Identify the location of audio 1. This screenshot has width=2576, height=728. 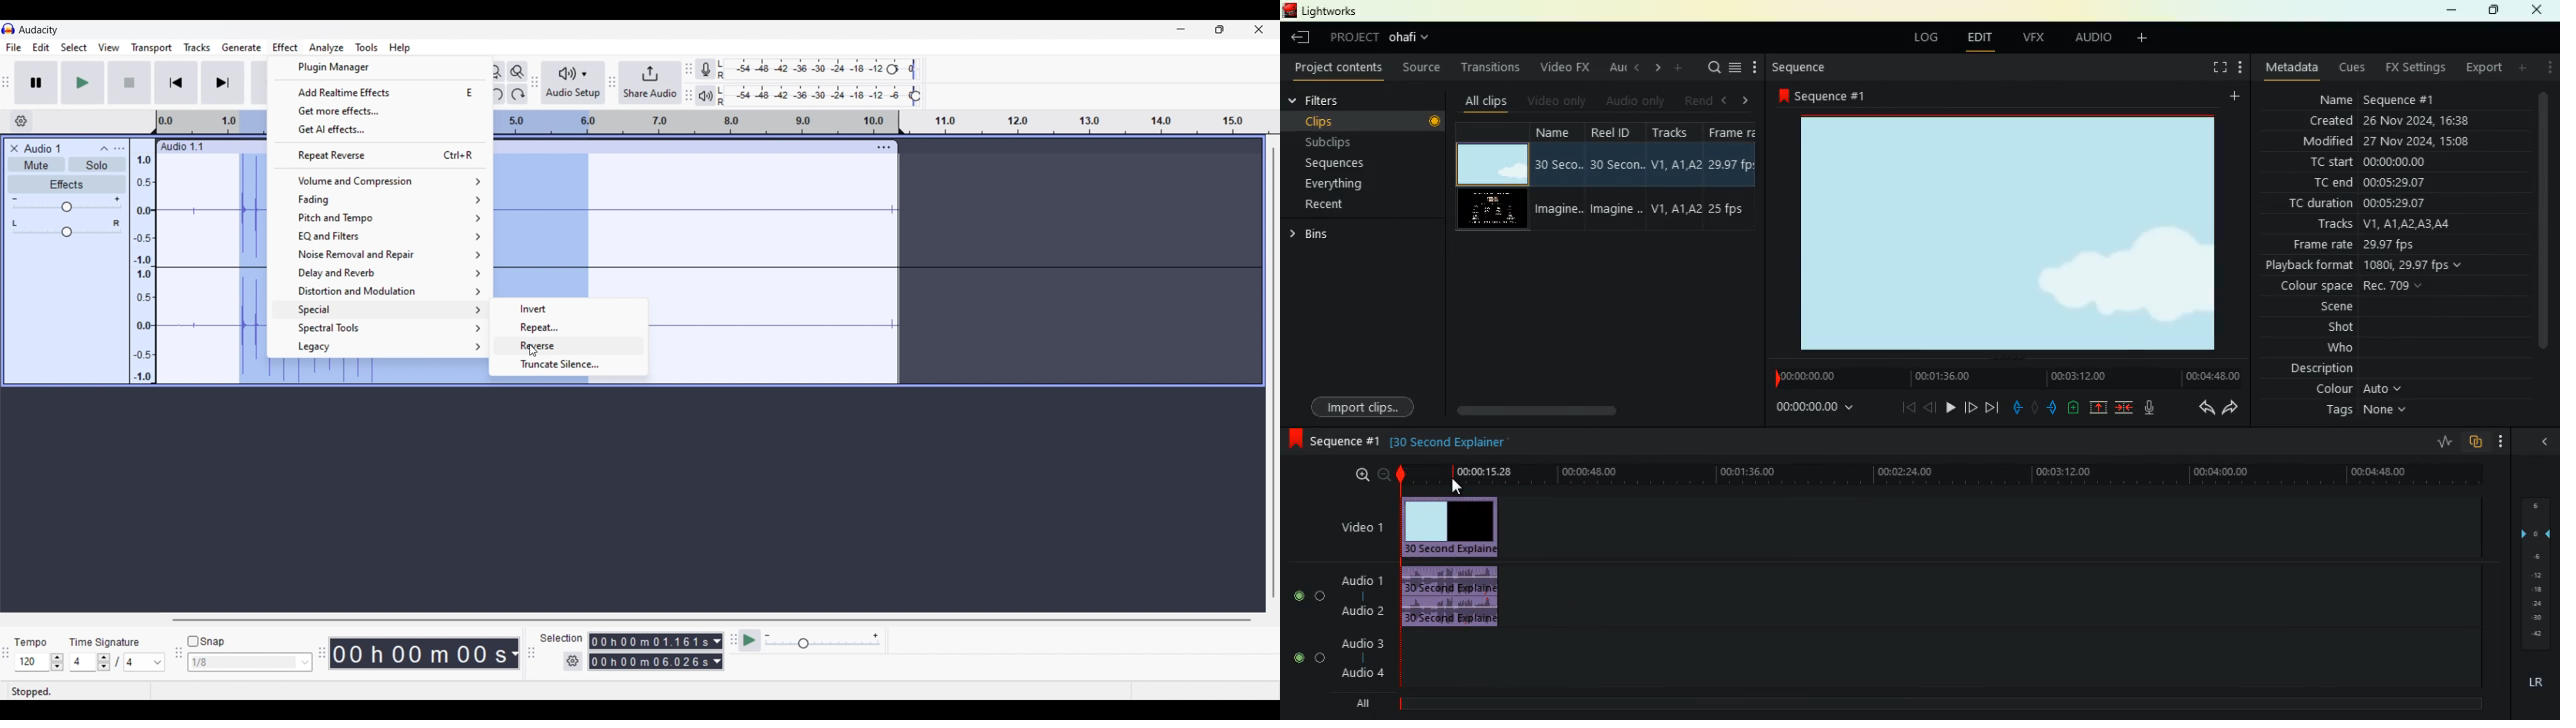
(1355, 581).